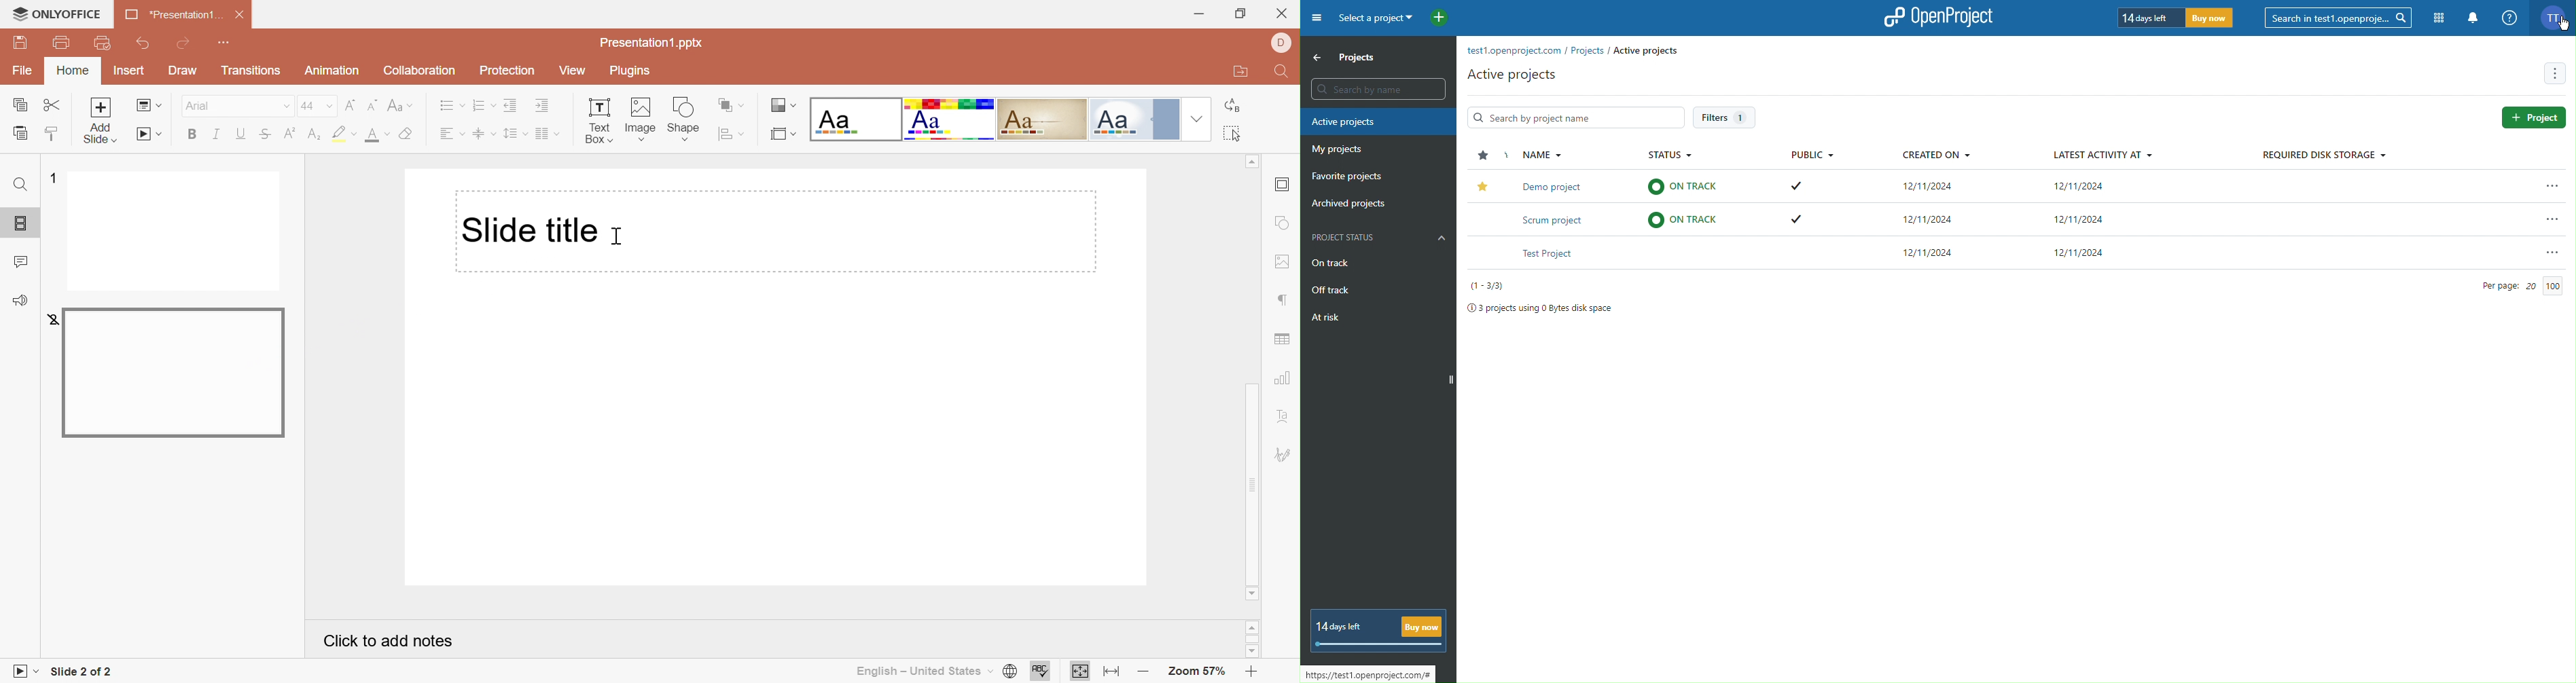  Describe the element at coordinates (1287, 417) in the screenshot. I see `Text art settings` at that location.